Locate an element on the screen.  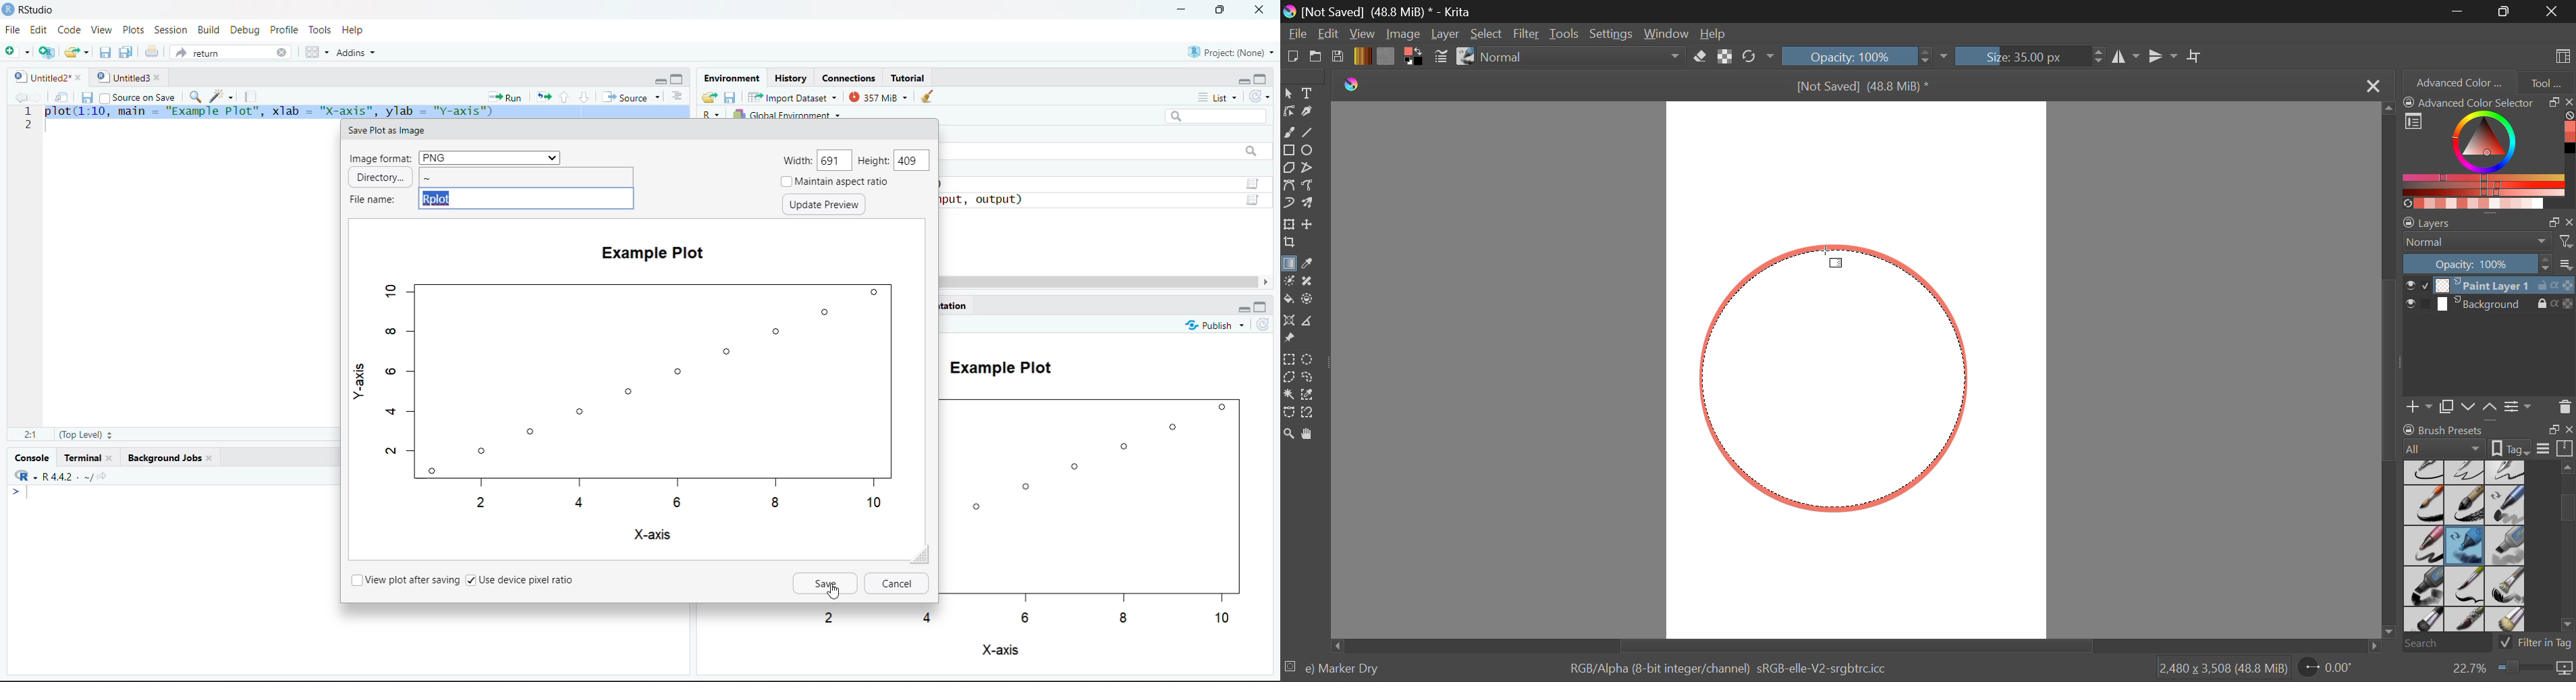
Marker Medium is located at coordinates (2506, 546).